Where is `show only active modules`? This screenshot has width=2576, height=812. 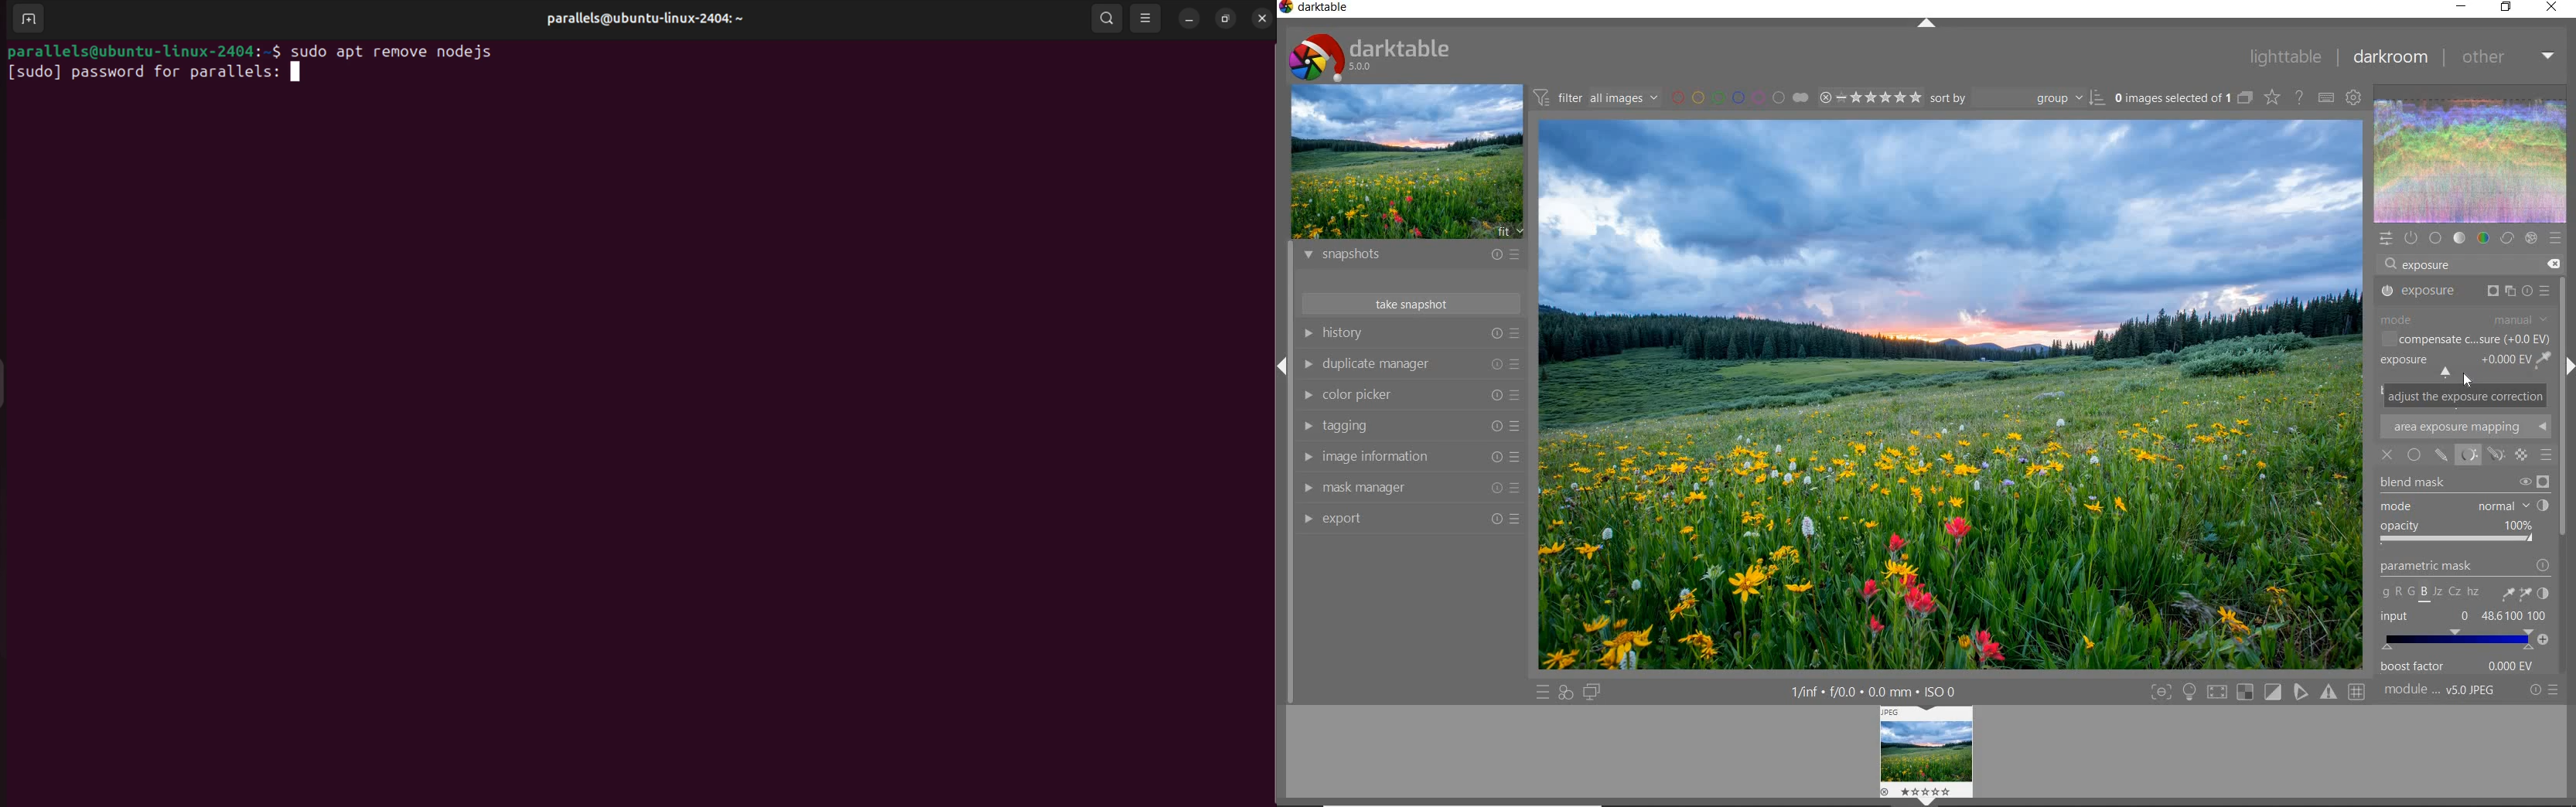
show only active modules is located at coordinates (2410, 238).